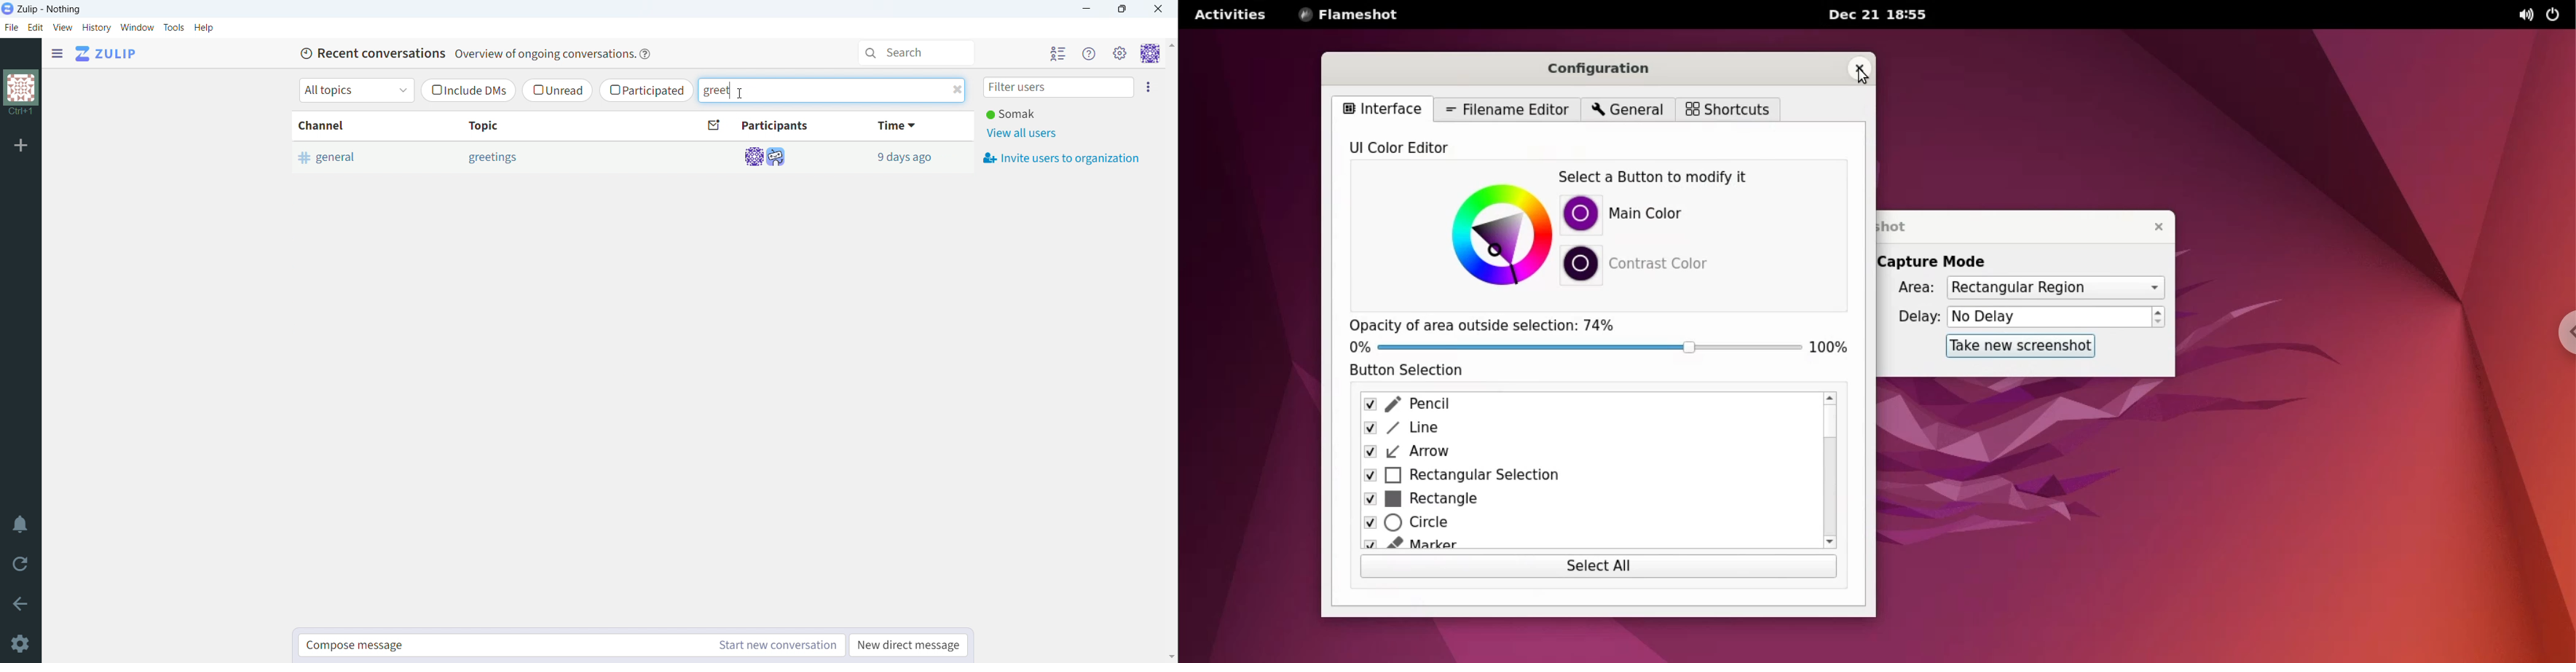 The width and height of the screenshot is (2576, 672). What do you see at coordinates (775, 646) in the screenshot?
I see `start new conversation` at bounding box center [775, 646].